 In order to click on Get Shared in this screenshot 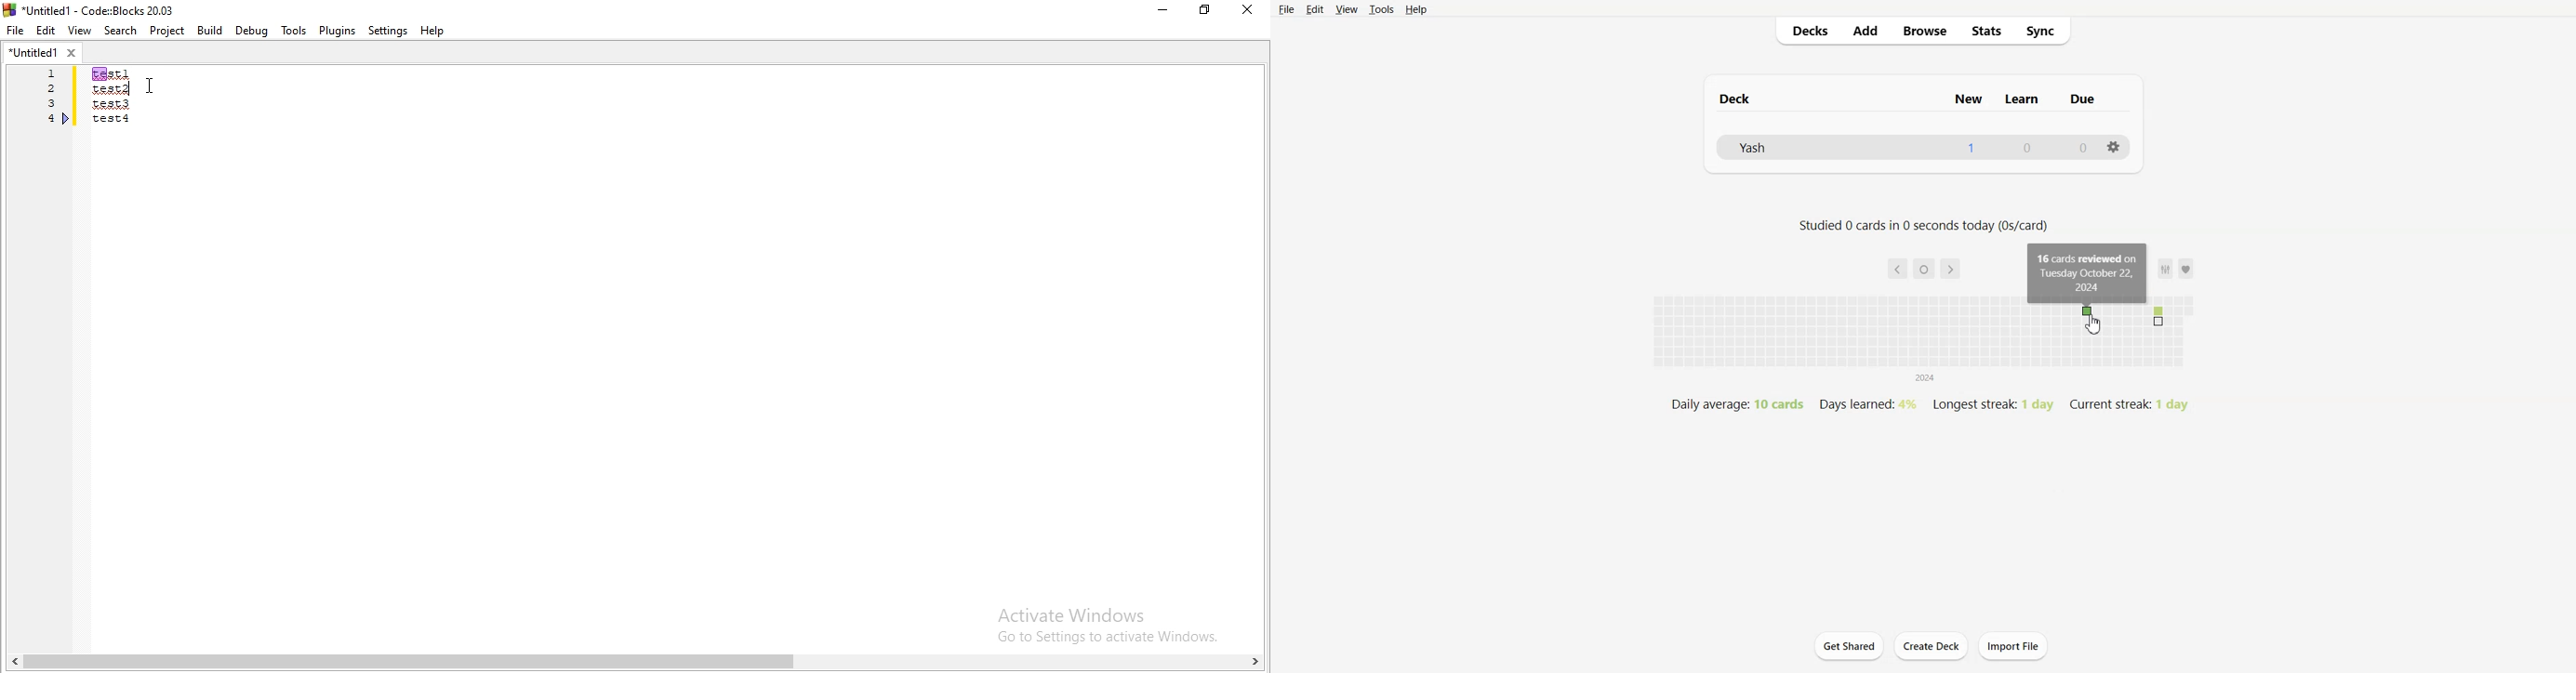, I will do `click(1849, 646)`.